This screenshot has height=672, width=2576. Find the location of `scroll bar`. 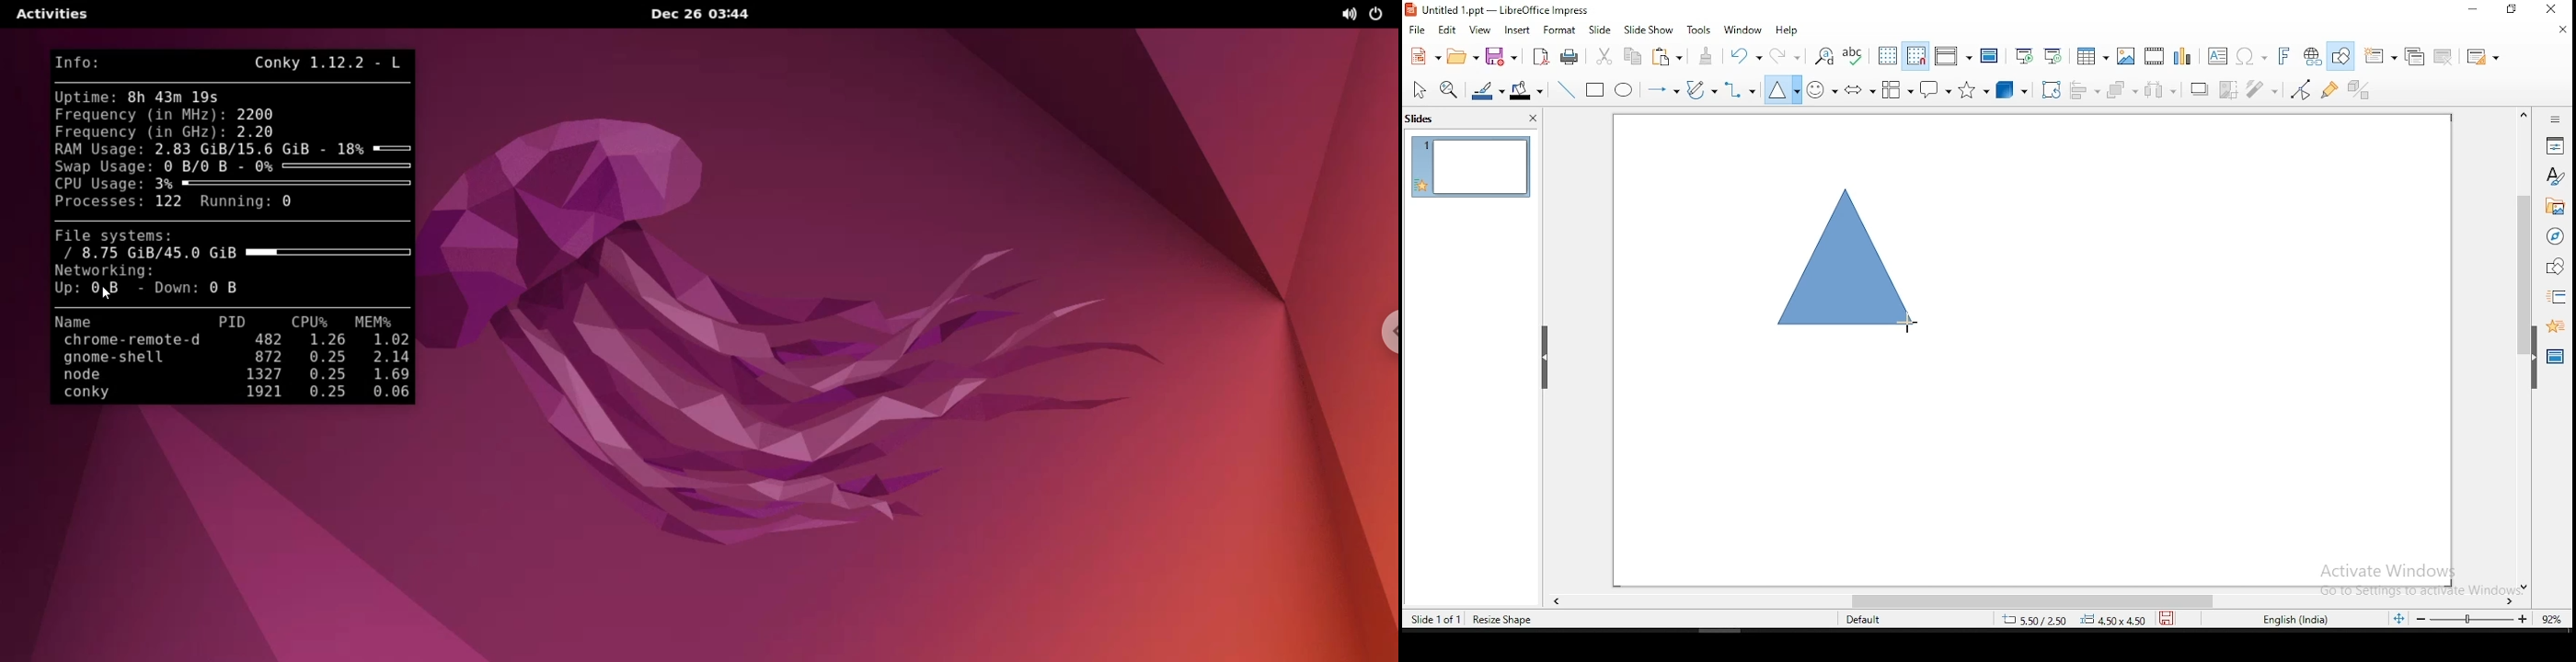

scroll bar is located at coordinates (2520, 348).